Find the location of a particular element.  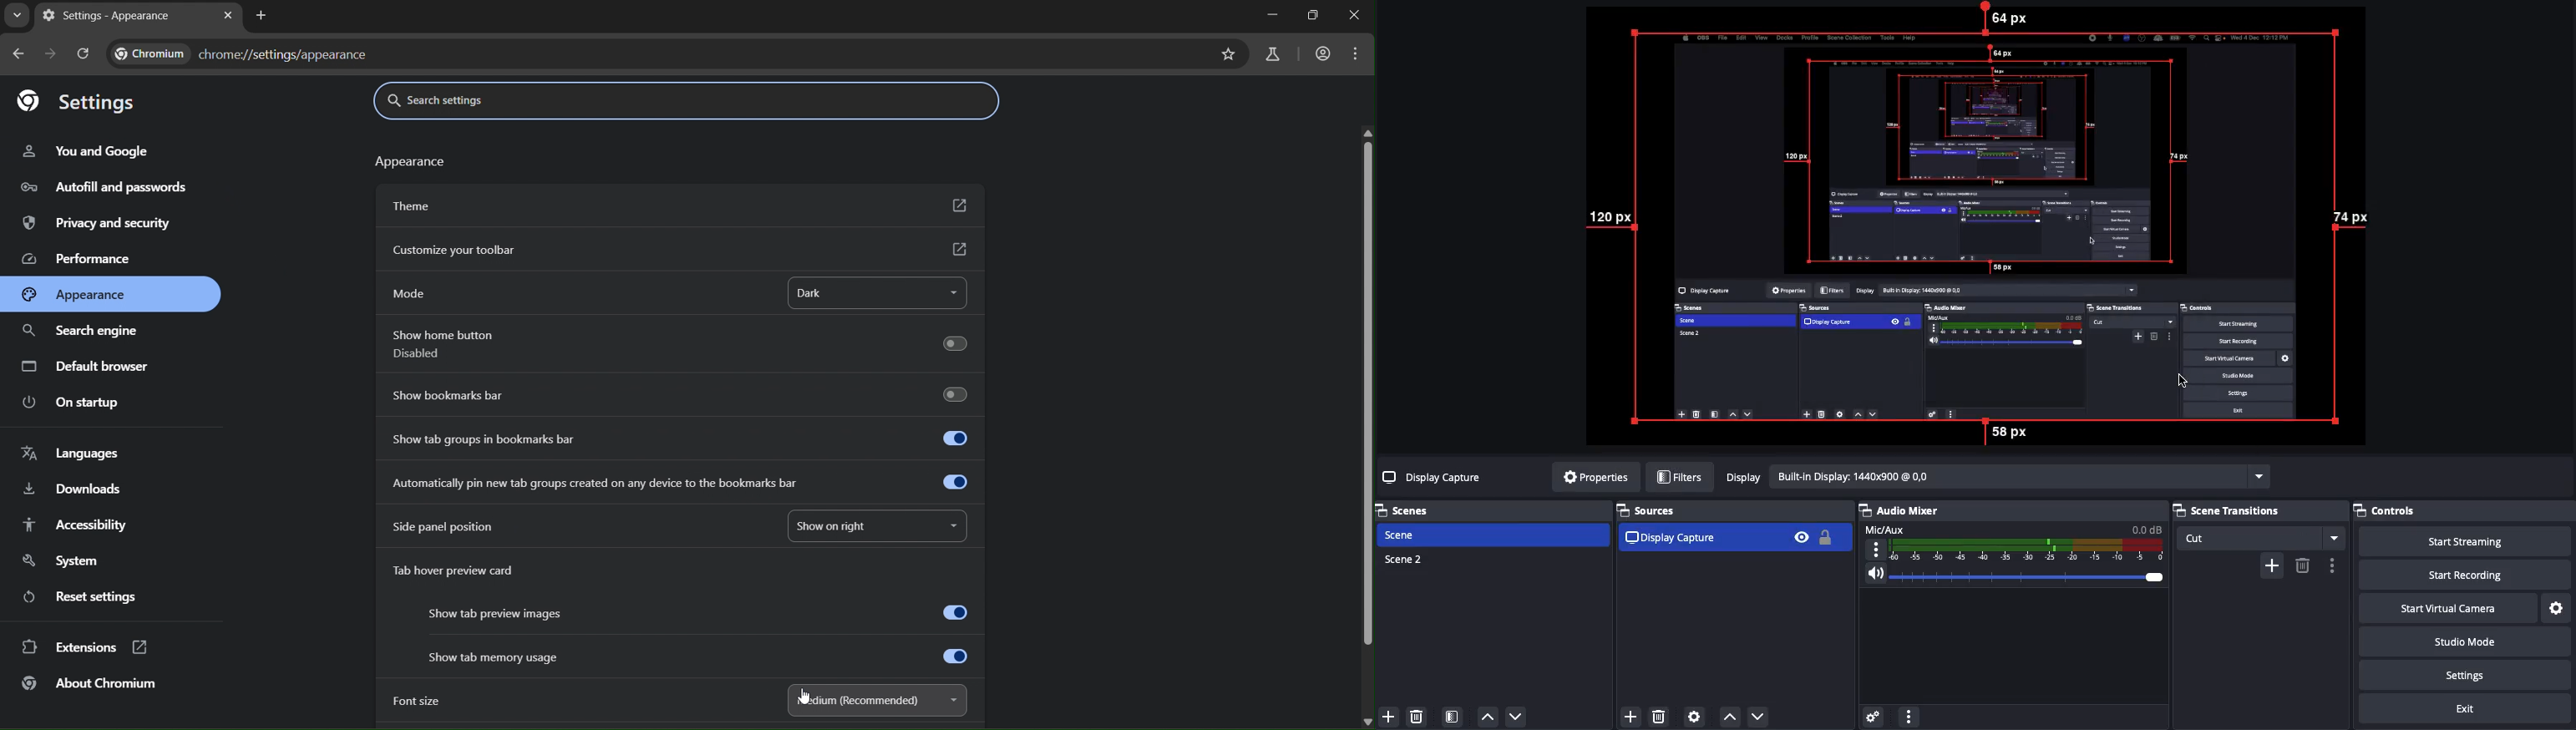

Move down is located at coordinates (1515, 716).